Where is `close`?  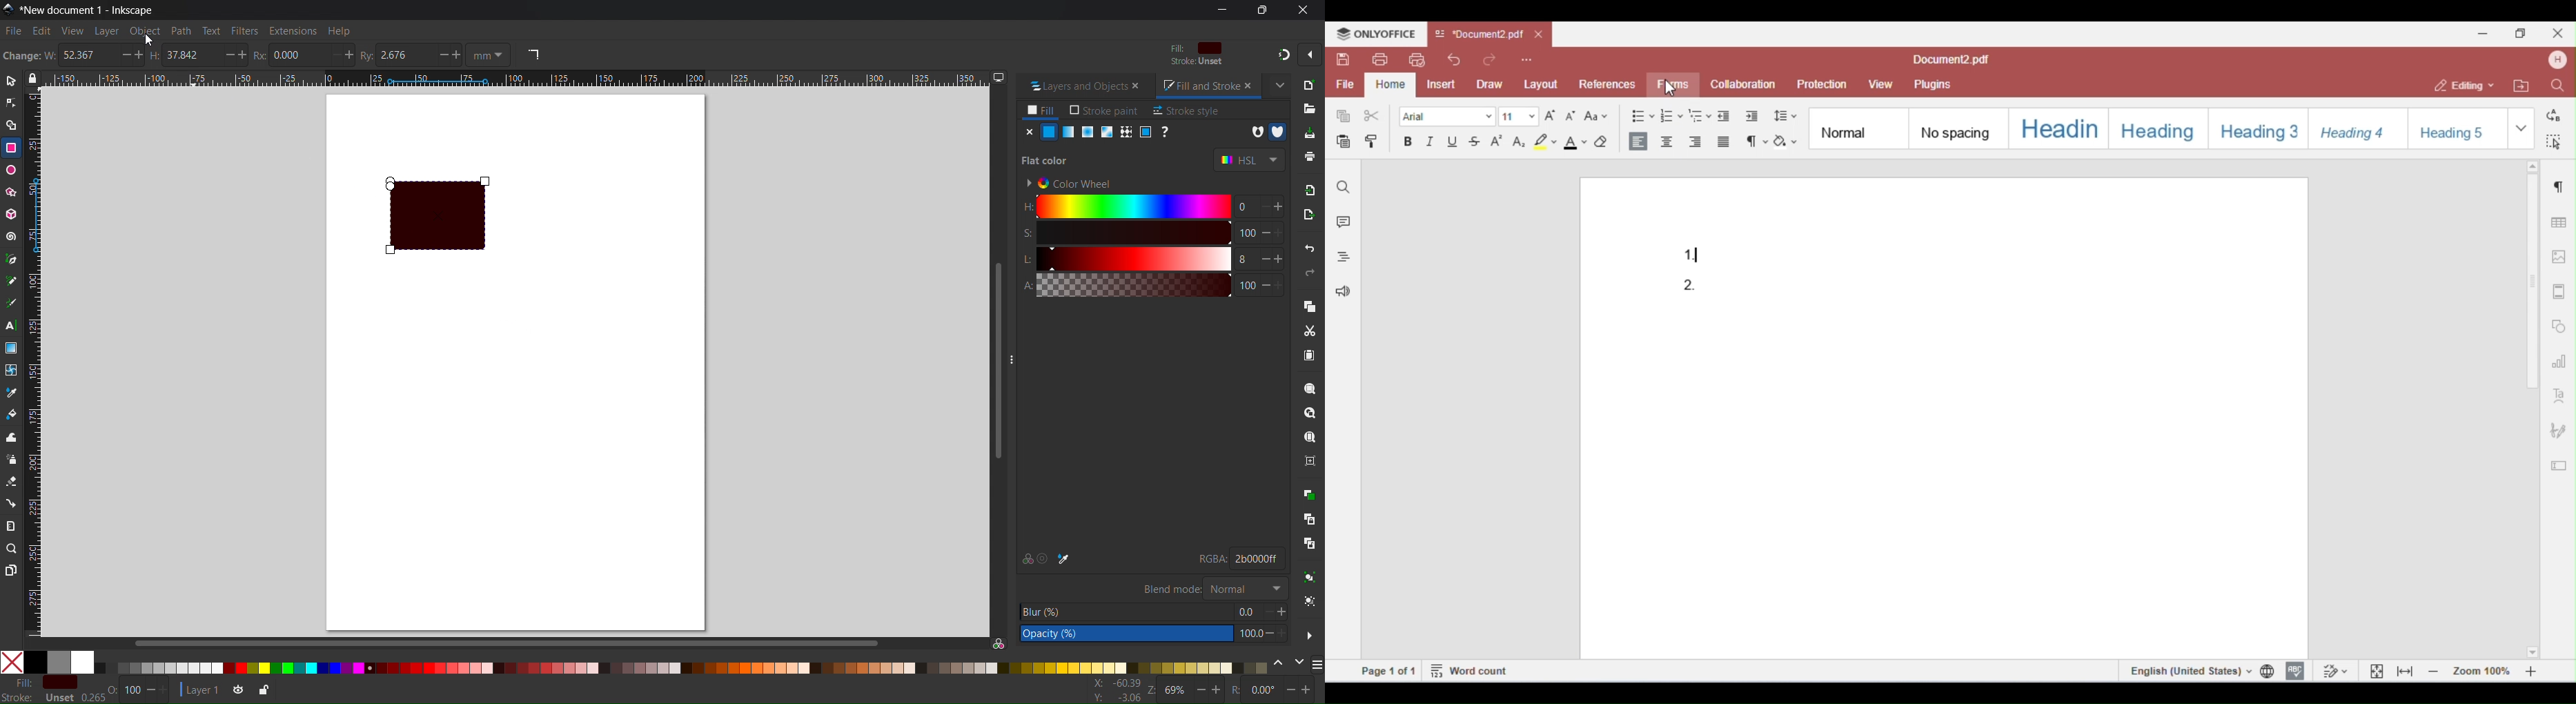 close is located at coordinates (1249, 85).